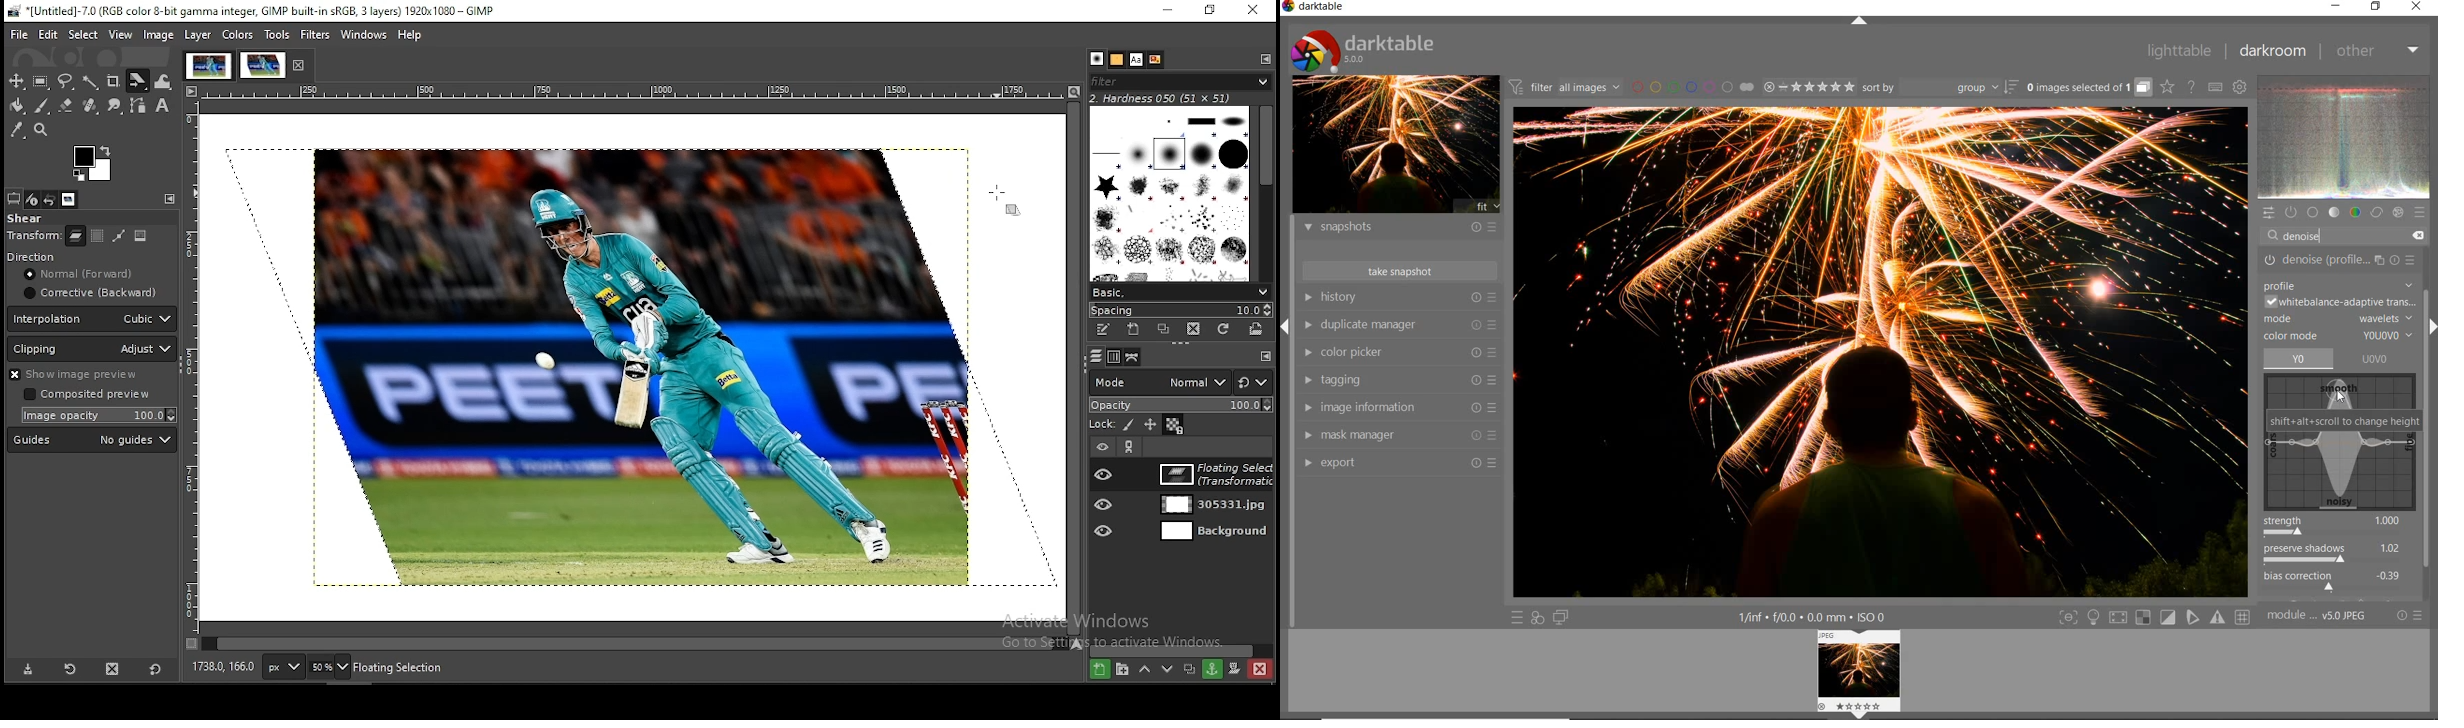 Image resolution: width=2464 pixels, height=728 pixels. What do you see at coordinates (2428, 416) in the screenshot?
I see `scrollbar` at bounding box center [2428, 416].